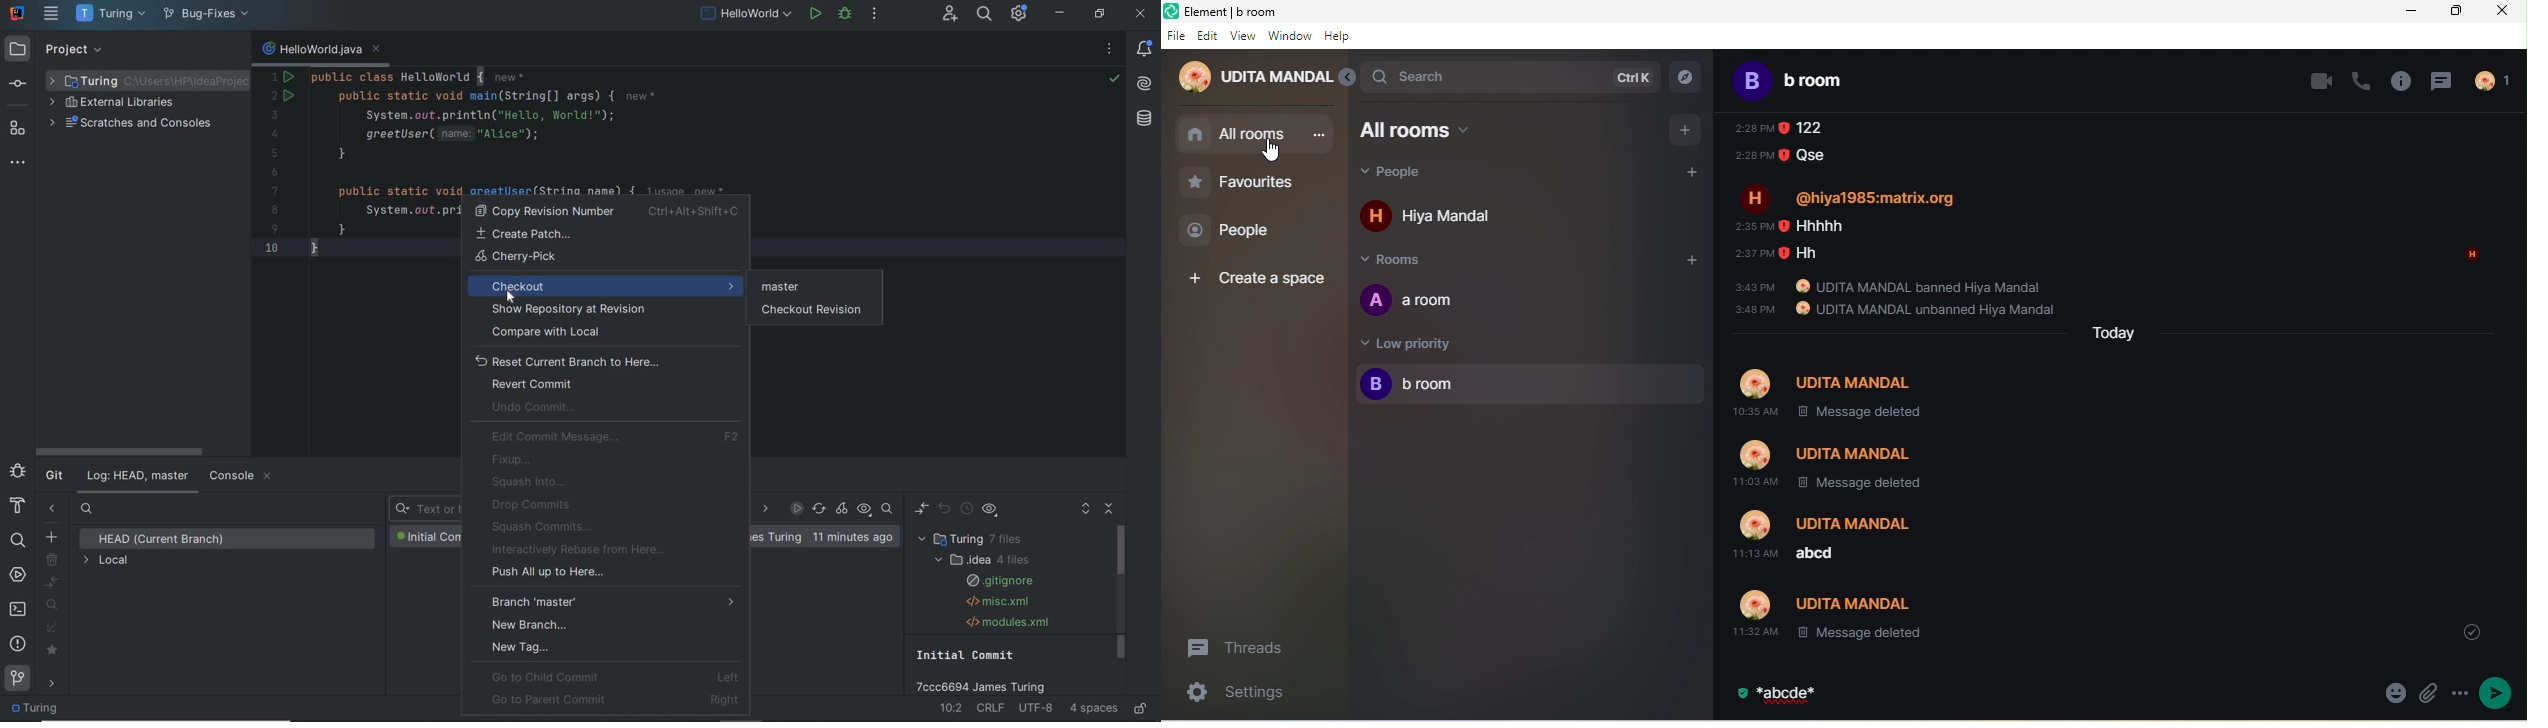 The height and width of the screenshot is (728, 2548). What do you see at coordinates (1255, 181) in the screenshot?
I see `favourites` at bounding box center [1255, 181].